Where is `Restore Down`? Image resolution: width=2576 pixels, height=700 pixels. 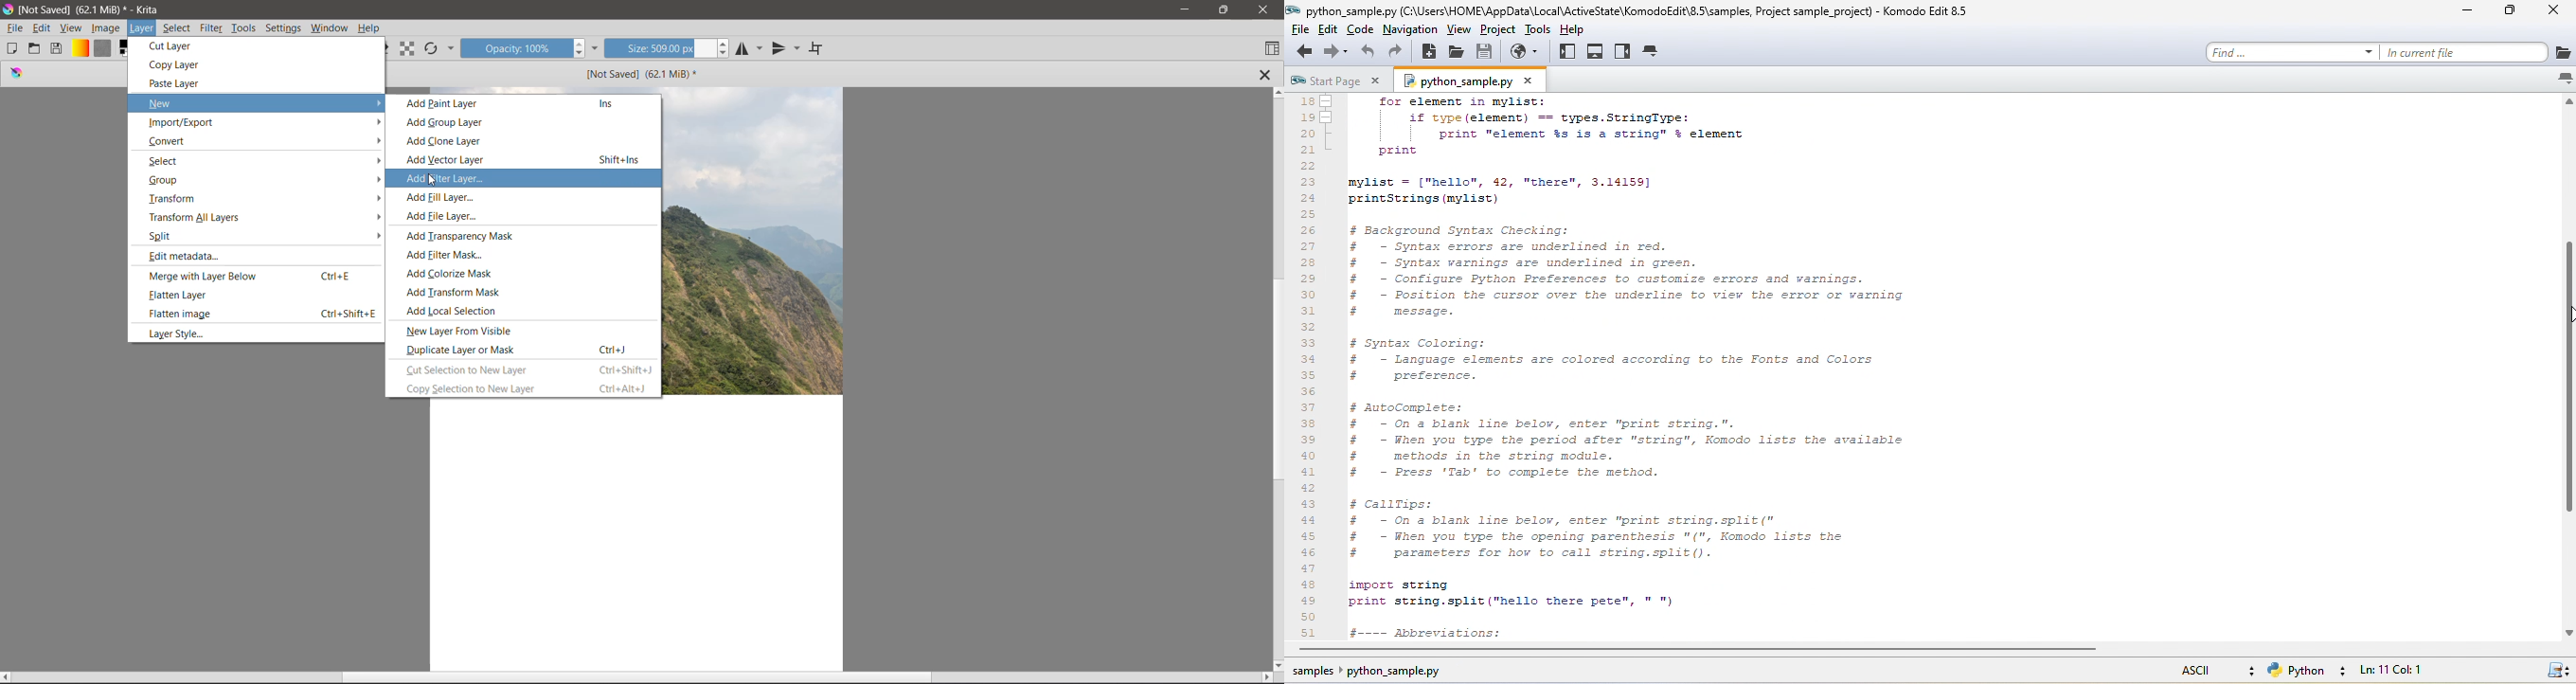 Restore Down is located at coordinates (1224, 10).